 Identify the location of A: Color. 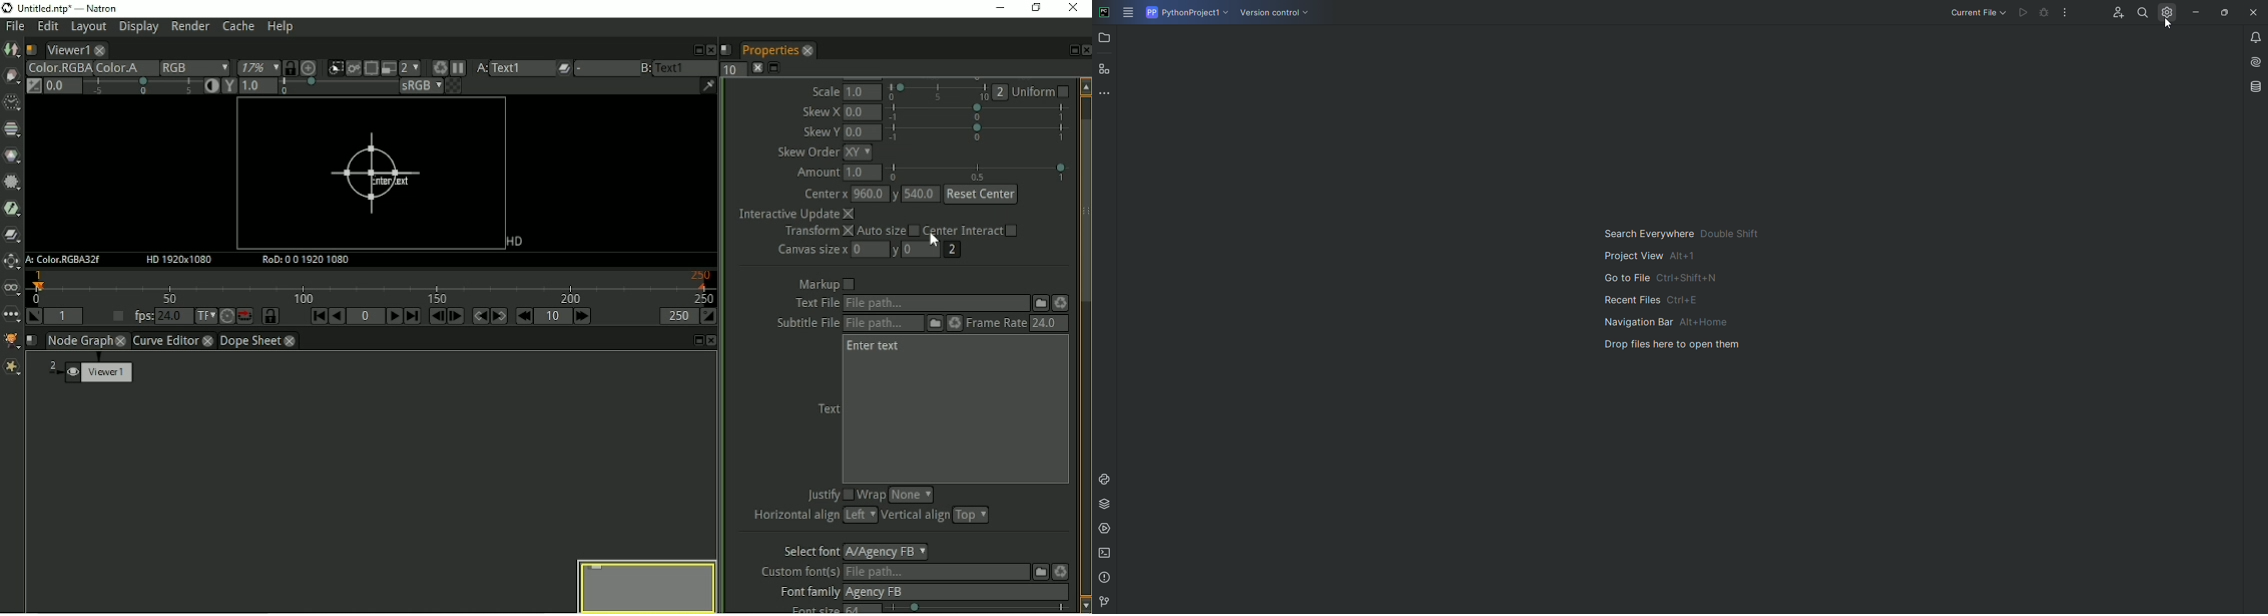
(65, 260).